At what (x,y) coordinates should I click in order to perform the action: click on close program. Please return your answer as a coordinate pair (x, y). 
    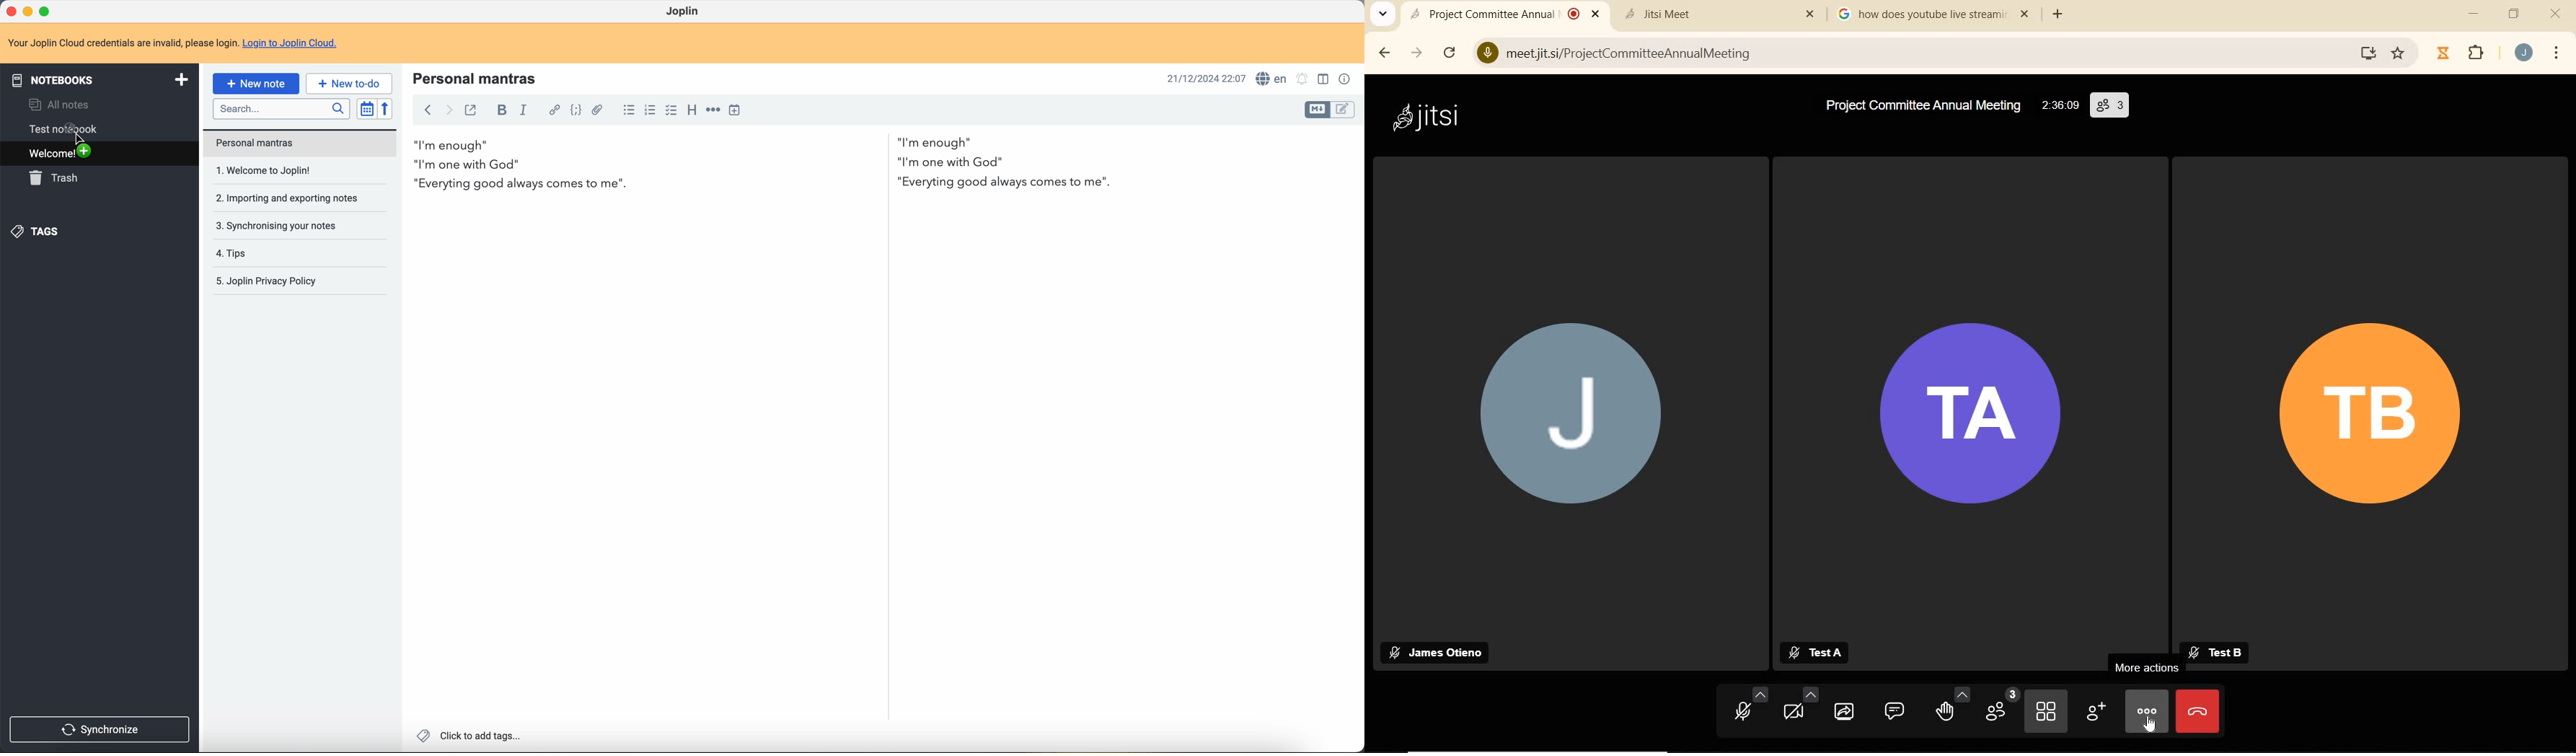
    Looking at the image, I should click on (9, 11).